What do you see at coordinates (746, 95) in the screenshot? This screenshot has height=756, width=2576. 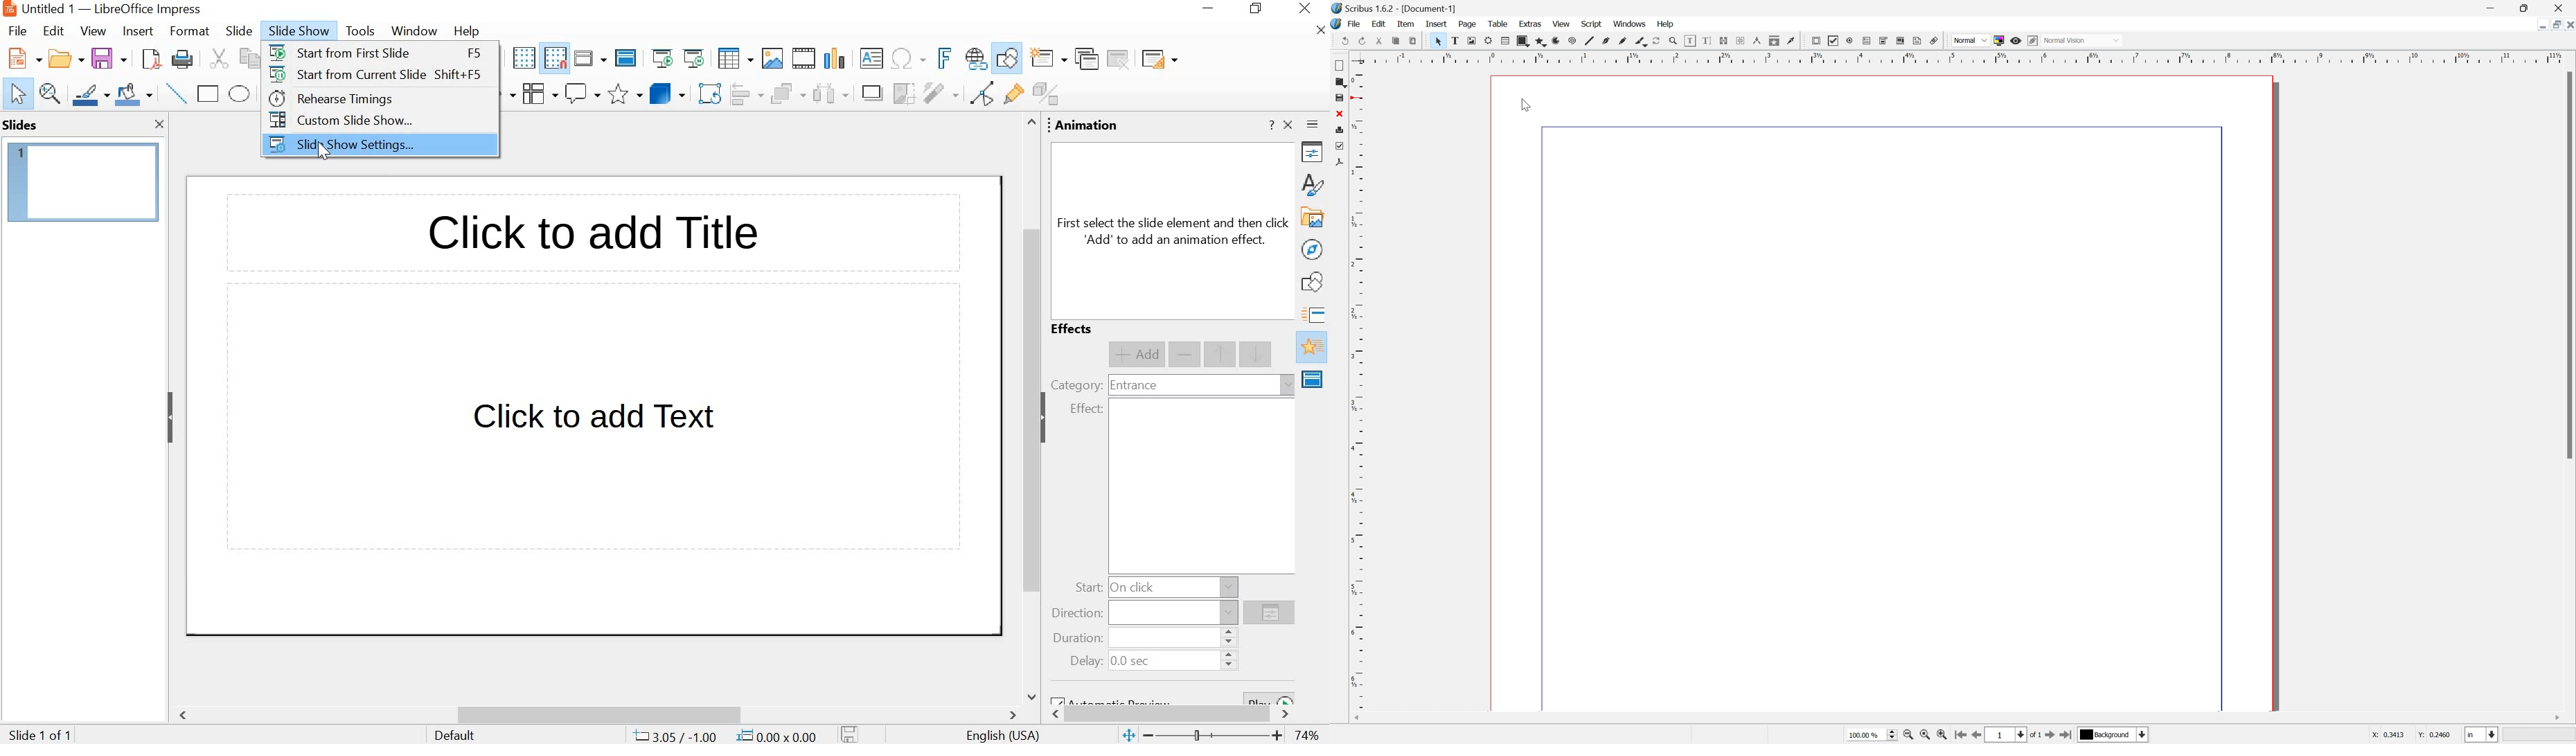 I see `align objects` at bounding box center [746, 95].